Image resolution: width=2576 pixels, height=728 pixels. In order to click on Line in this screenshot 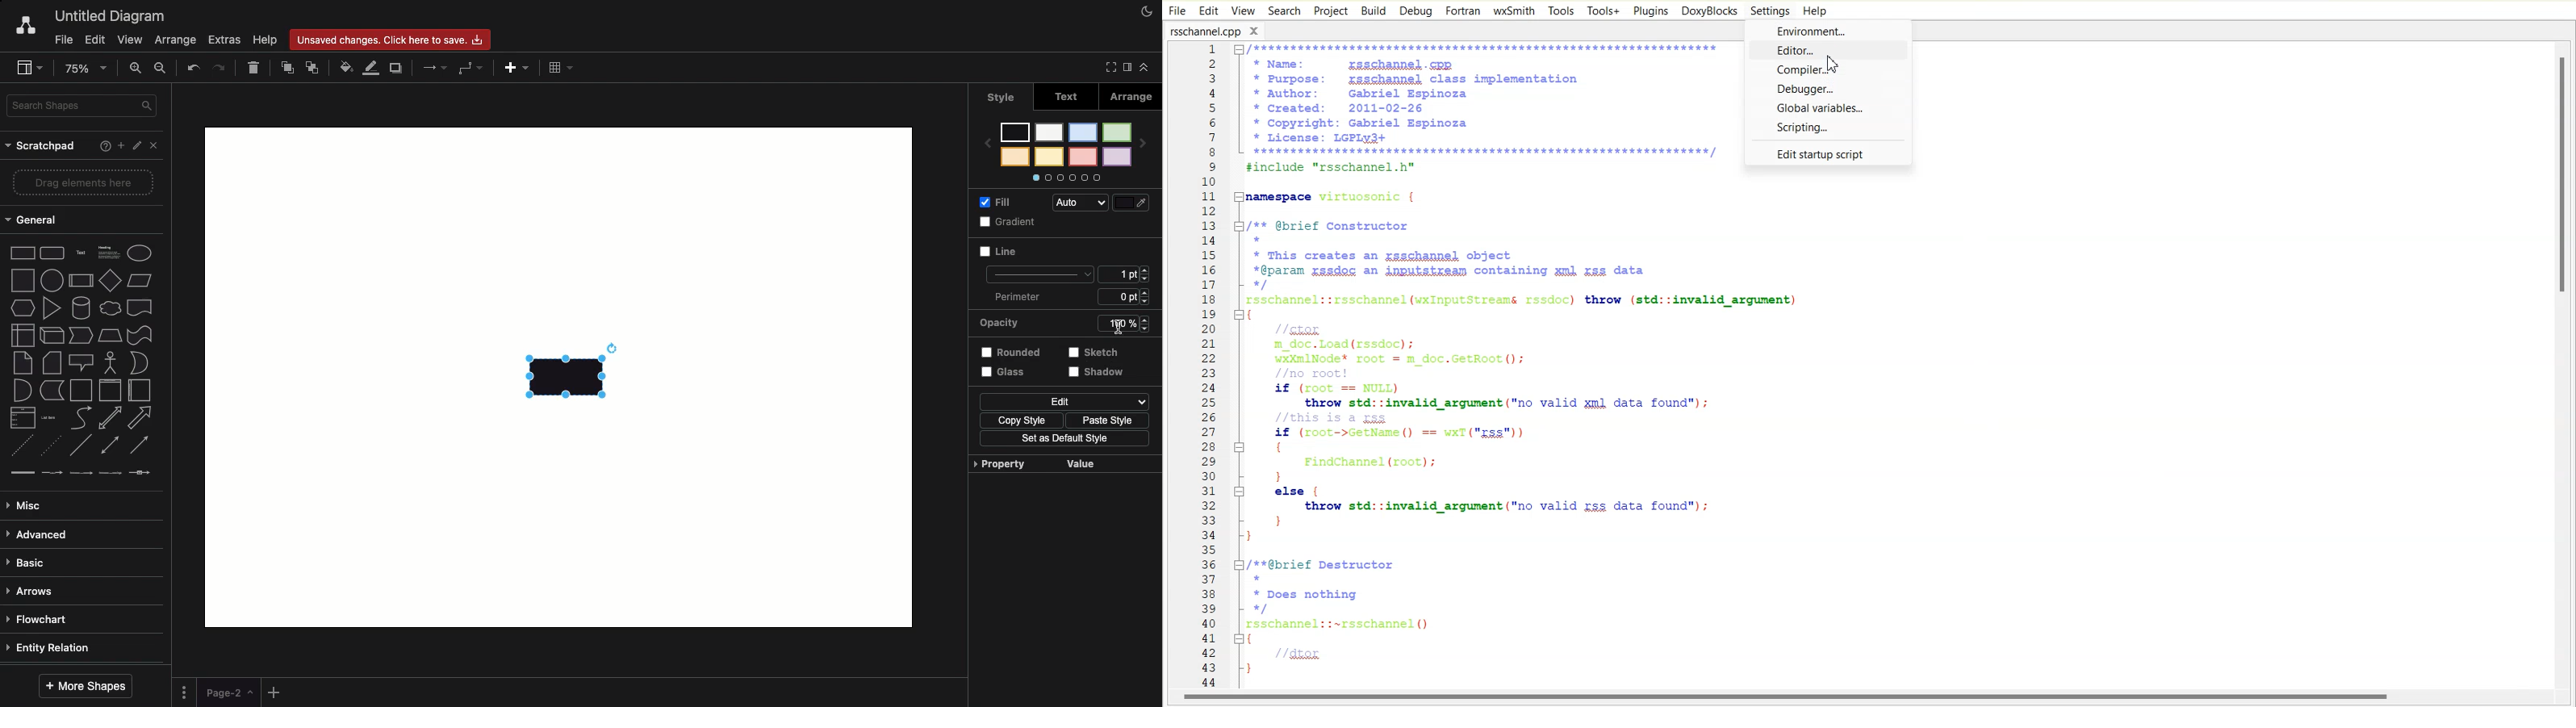, I will do `click(1004, 255)`.